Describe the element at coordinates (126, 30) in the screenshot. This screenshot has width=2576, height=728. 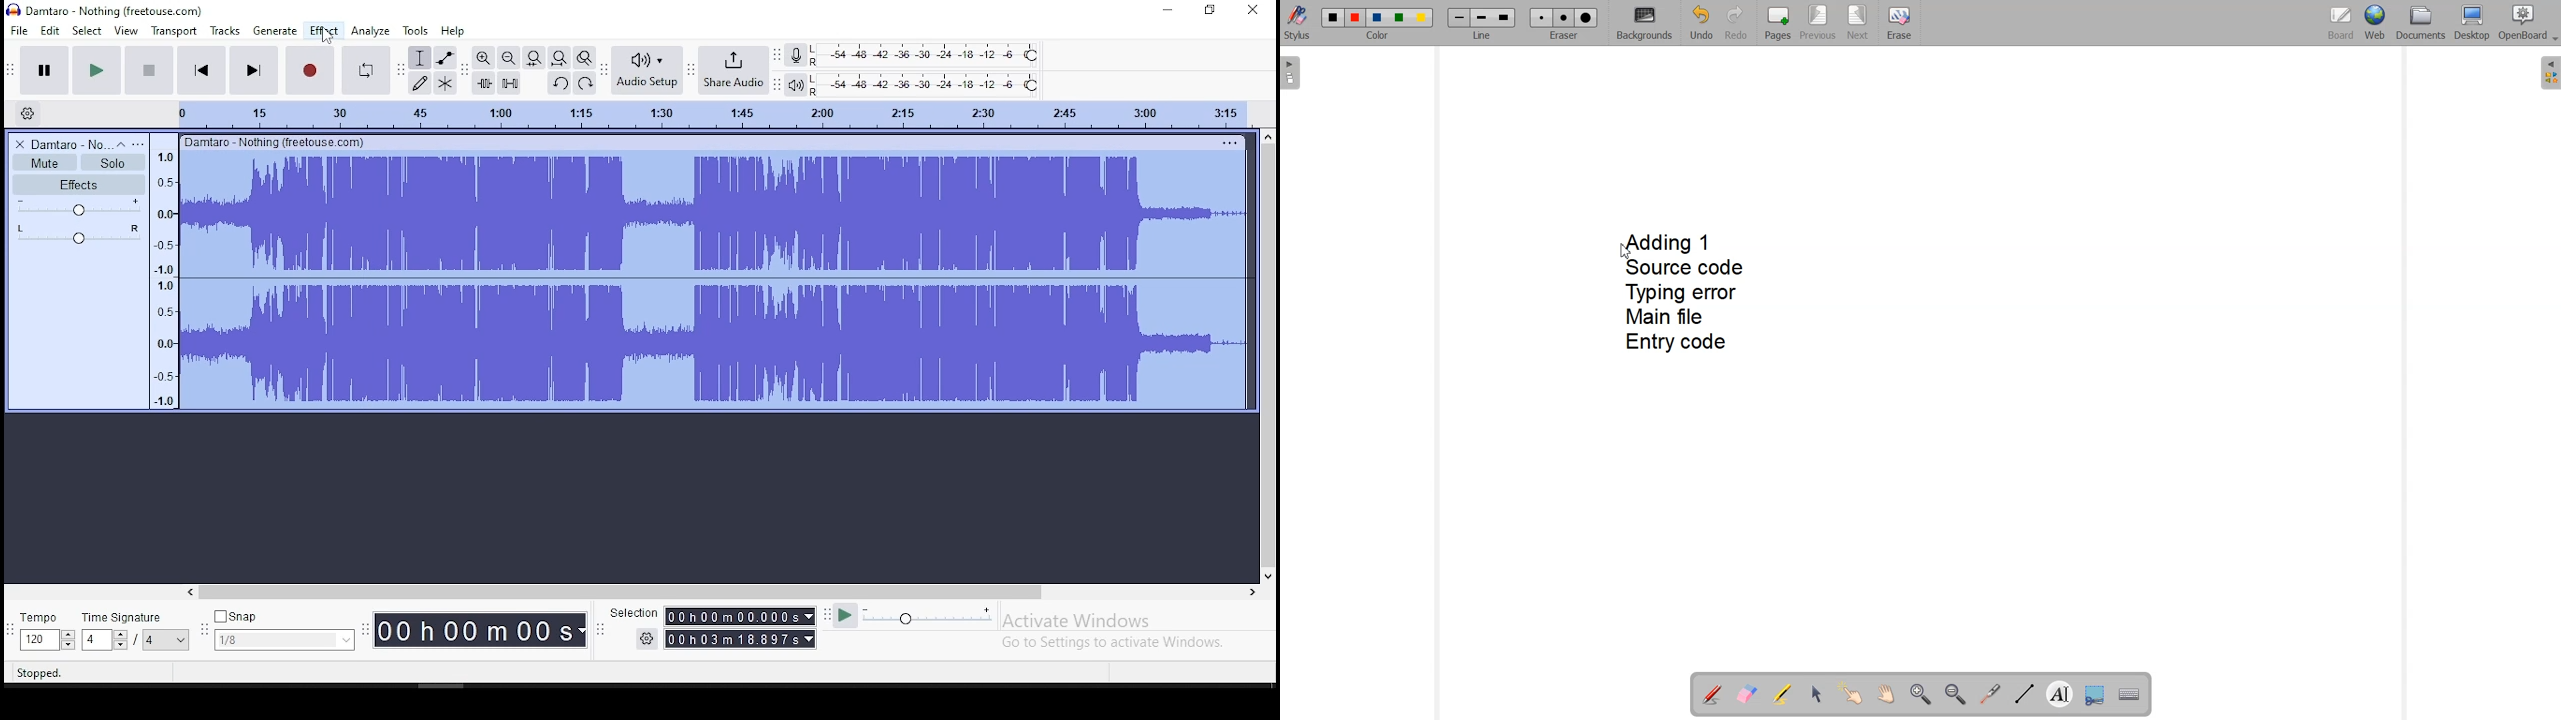
I see `view` at that location.